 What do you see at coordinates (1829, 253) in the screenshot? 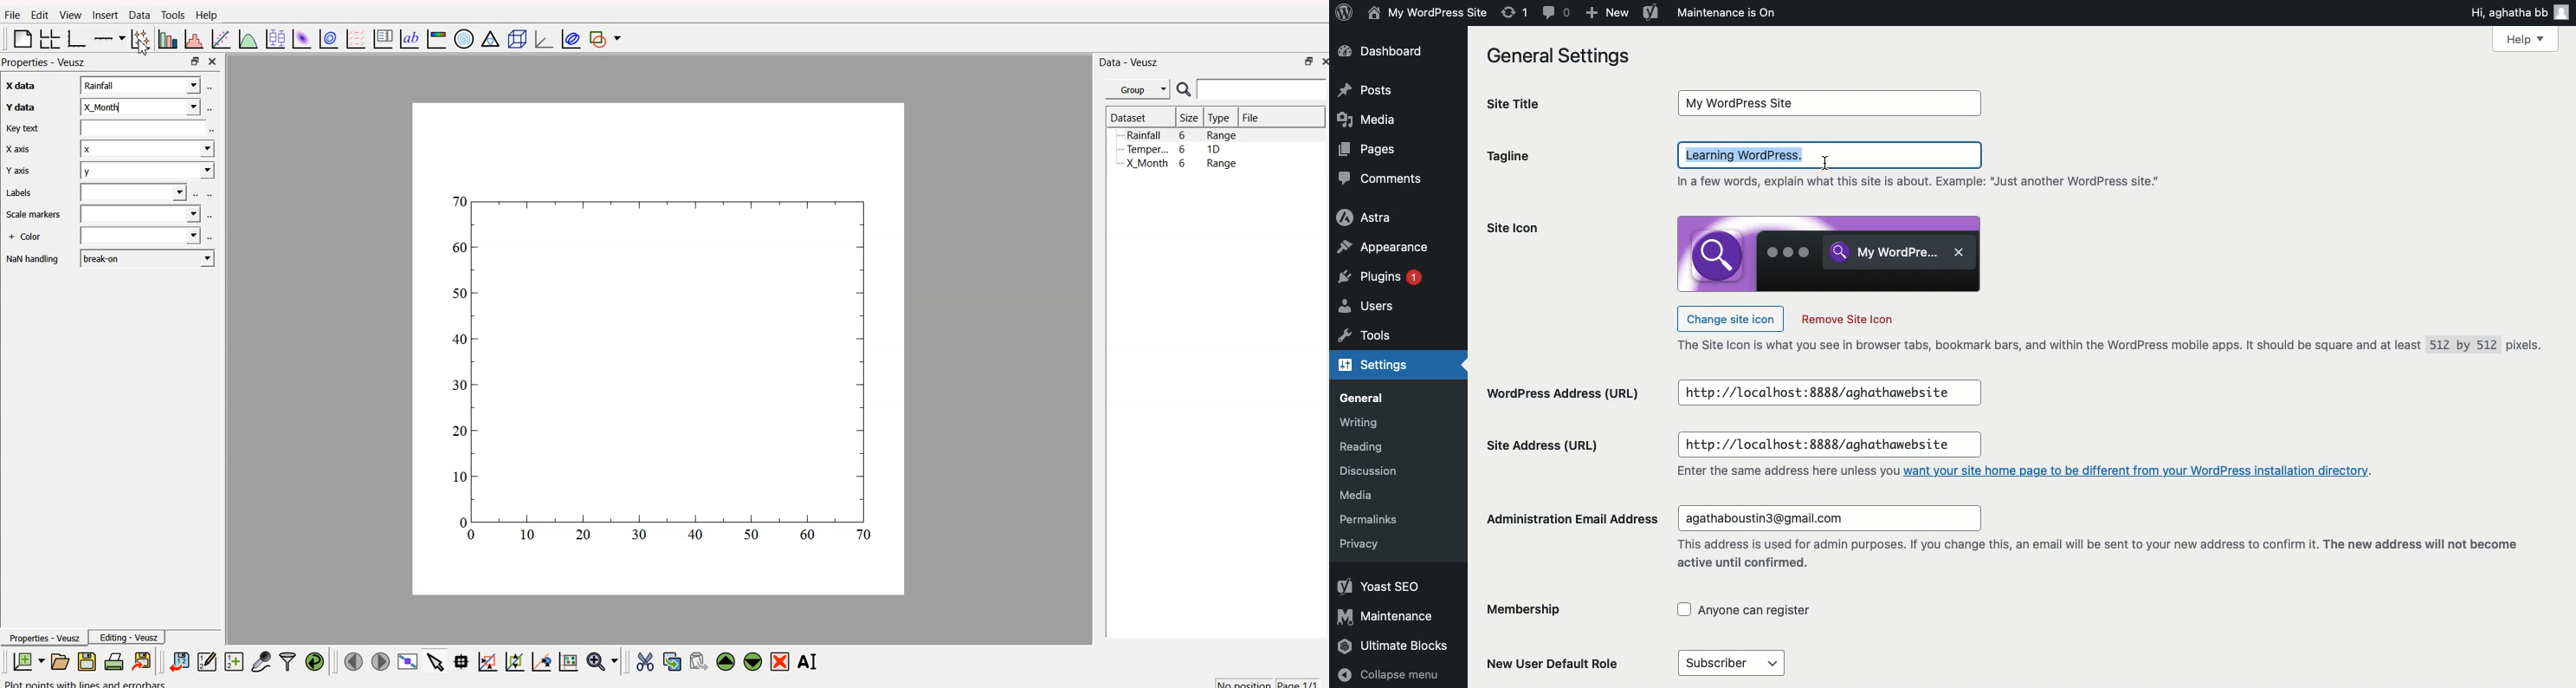
I see `icon image` at bounding box center [1829, 253].